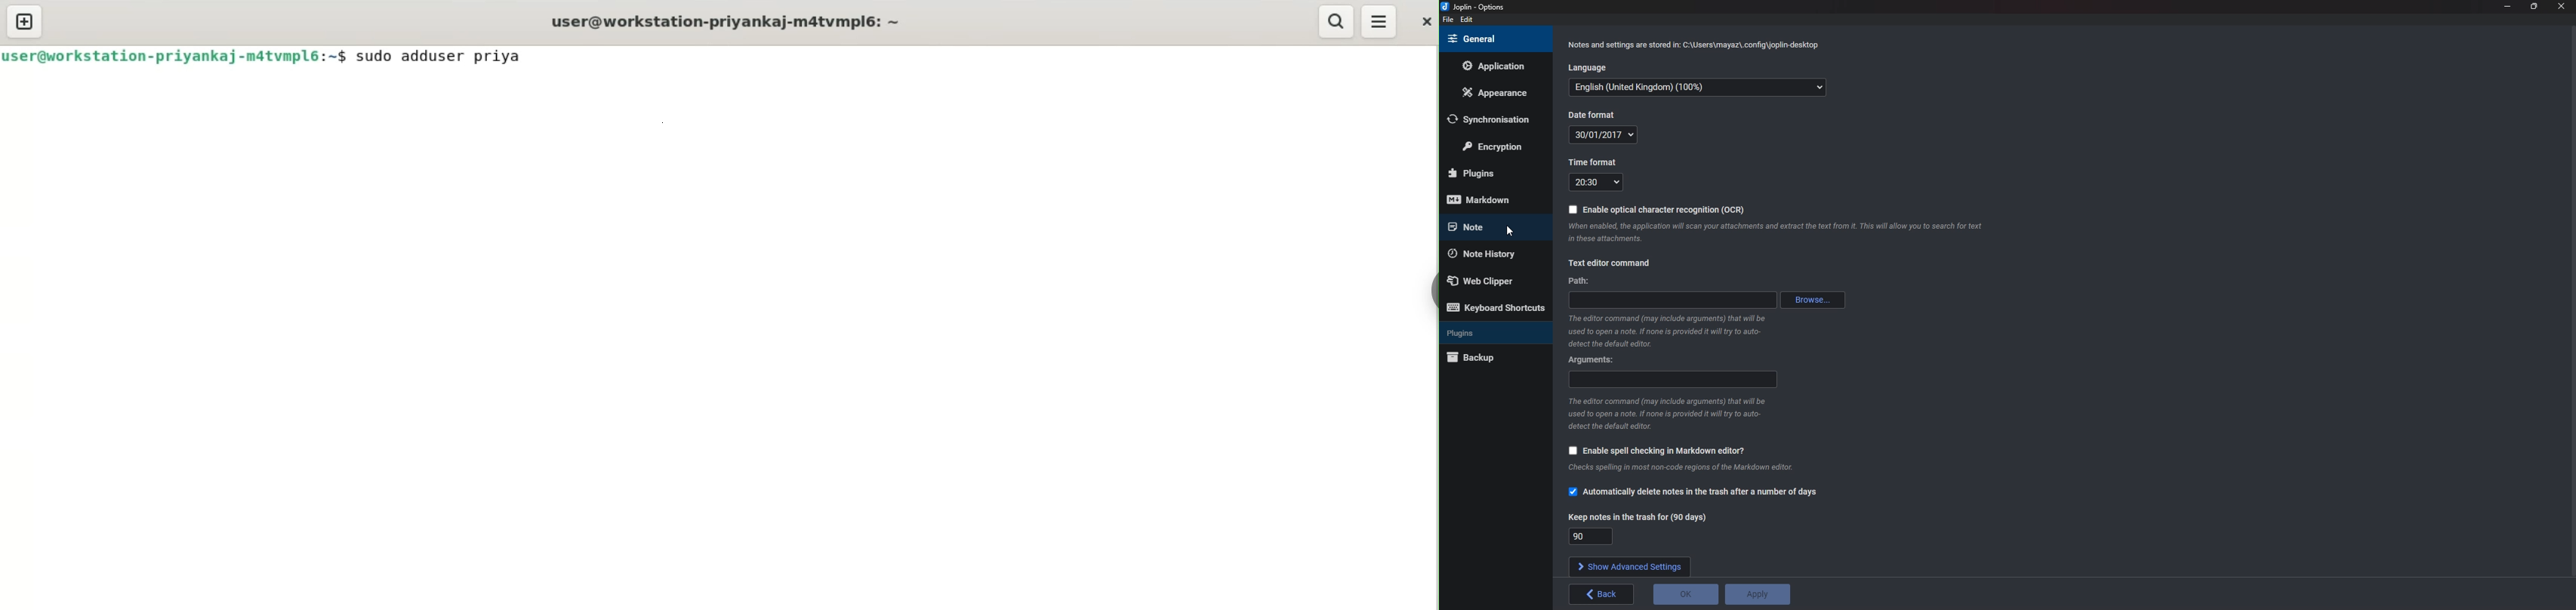  What do you see at coordinates (2561, 5) in the screenshot?
I see `close` at bounding box center [2561, 5].